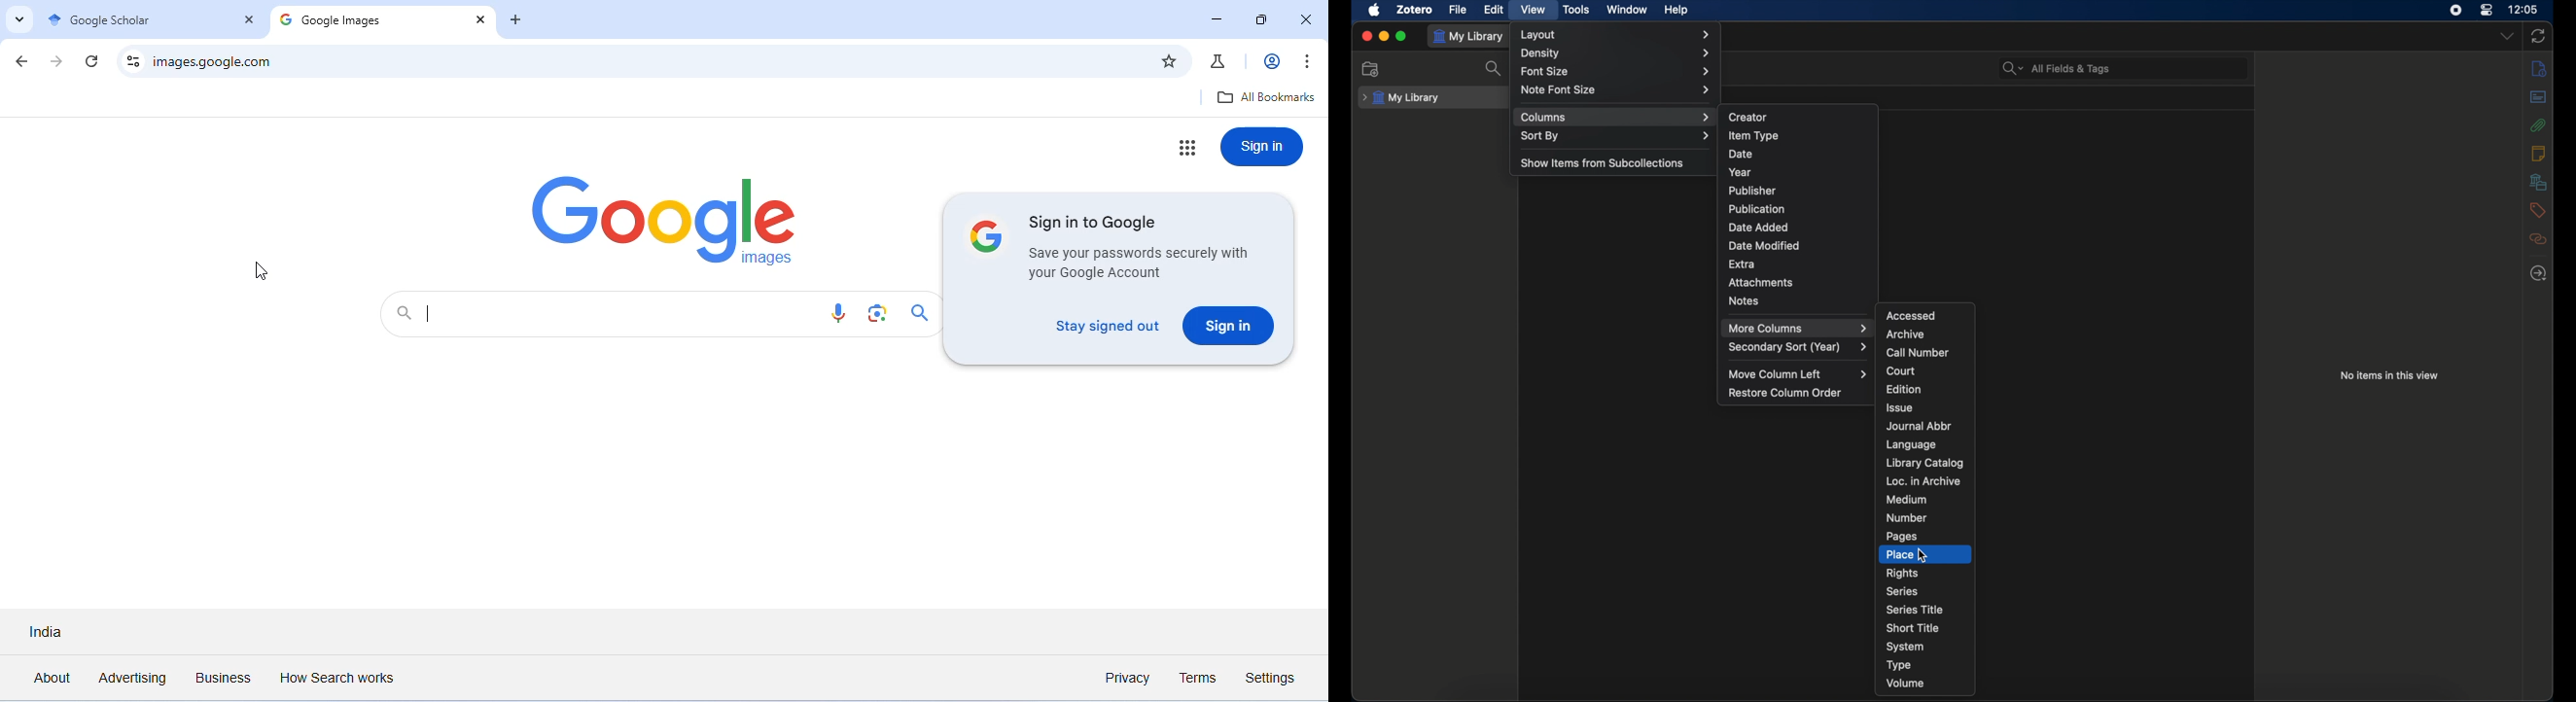  Describe the element at coordinates (1614, 34) in the screenshot. I see `layout` at that location.